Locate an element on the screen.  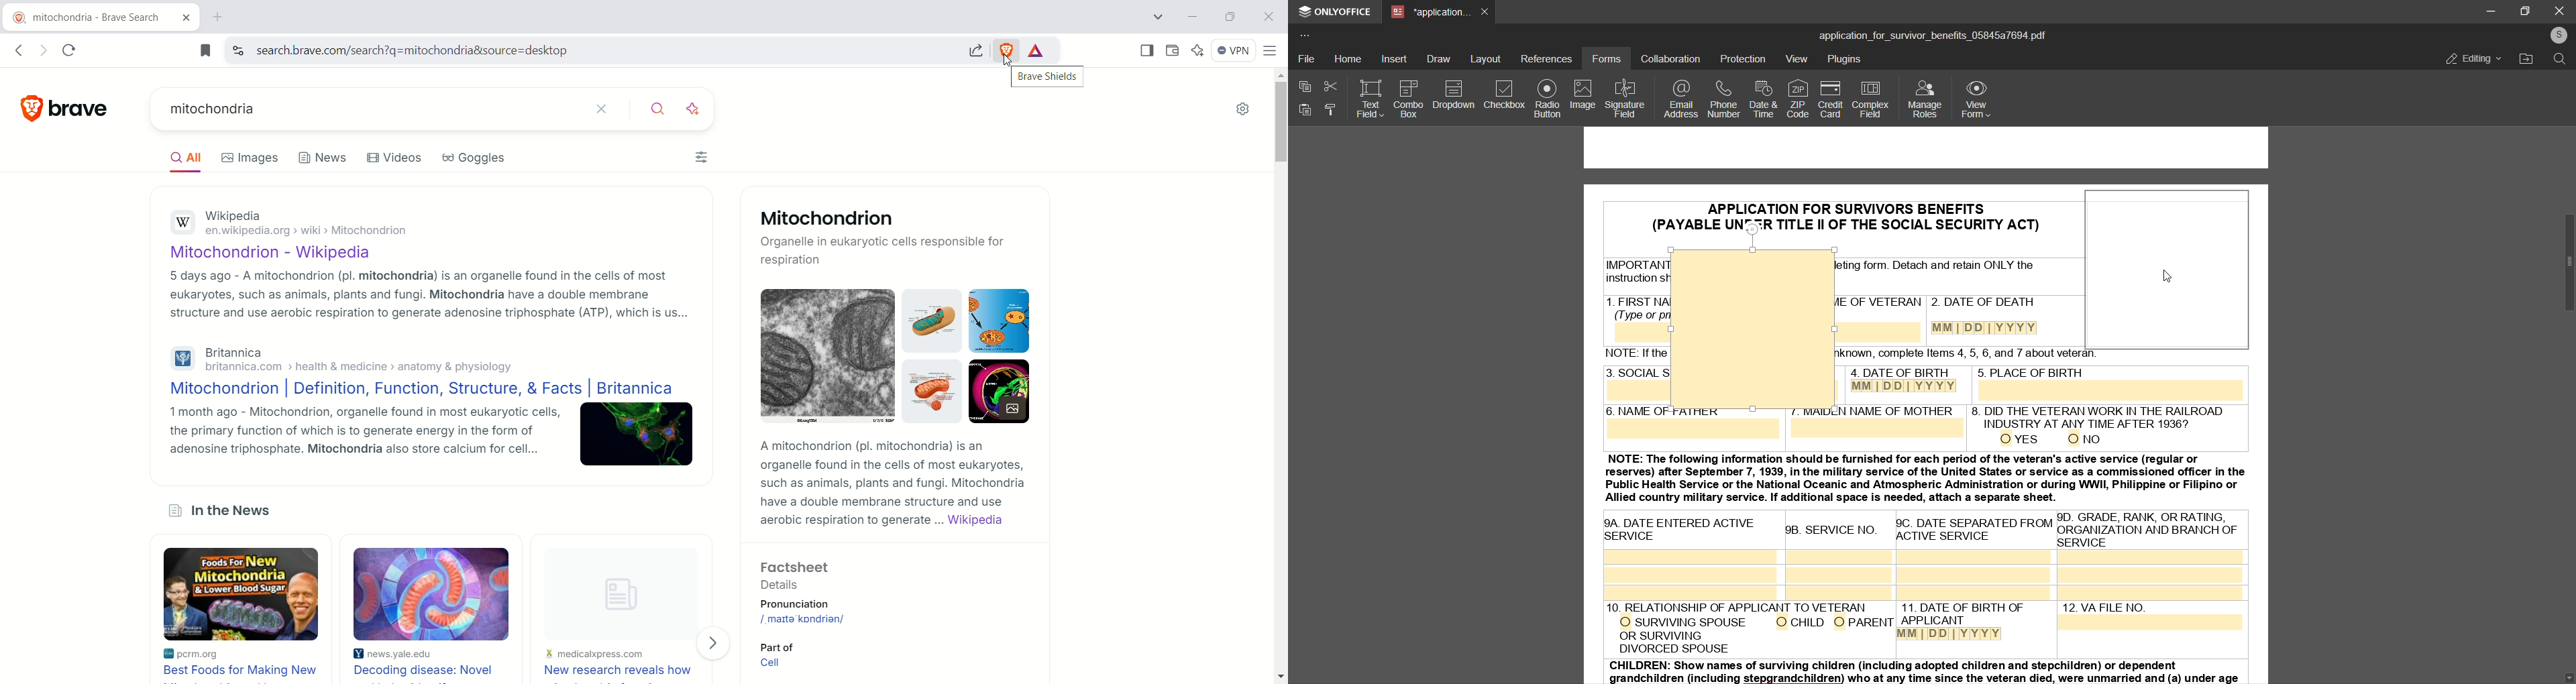
close tab is located at coordinates (1486, 11).